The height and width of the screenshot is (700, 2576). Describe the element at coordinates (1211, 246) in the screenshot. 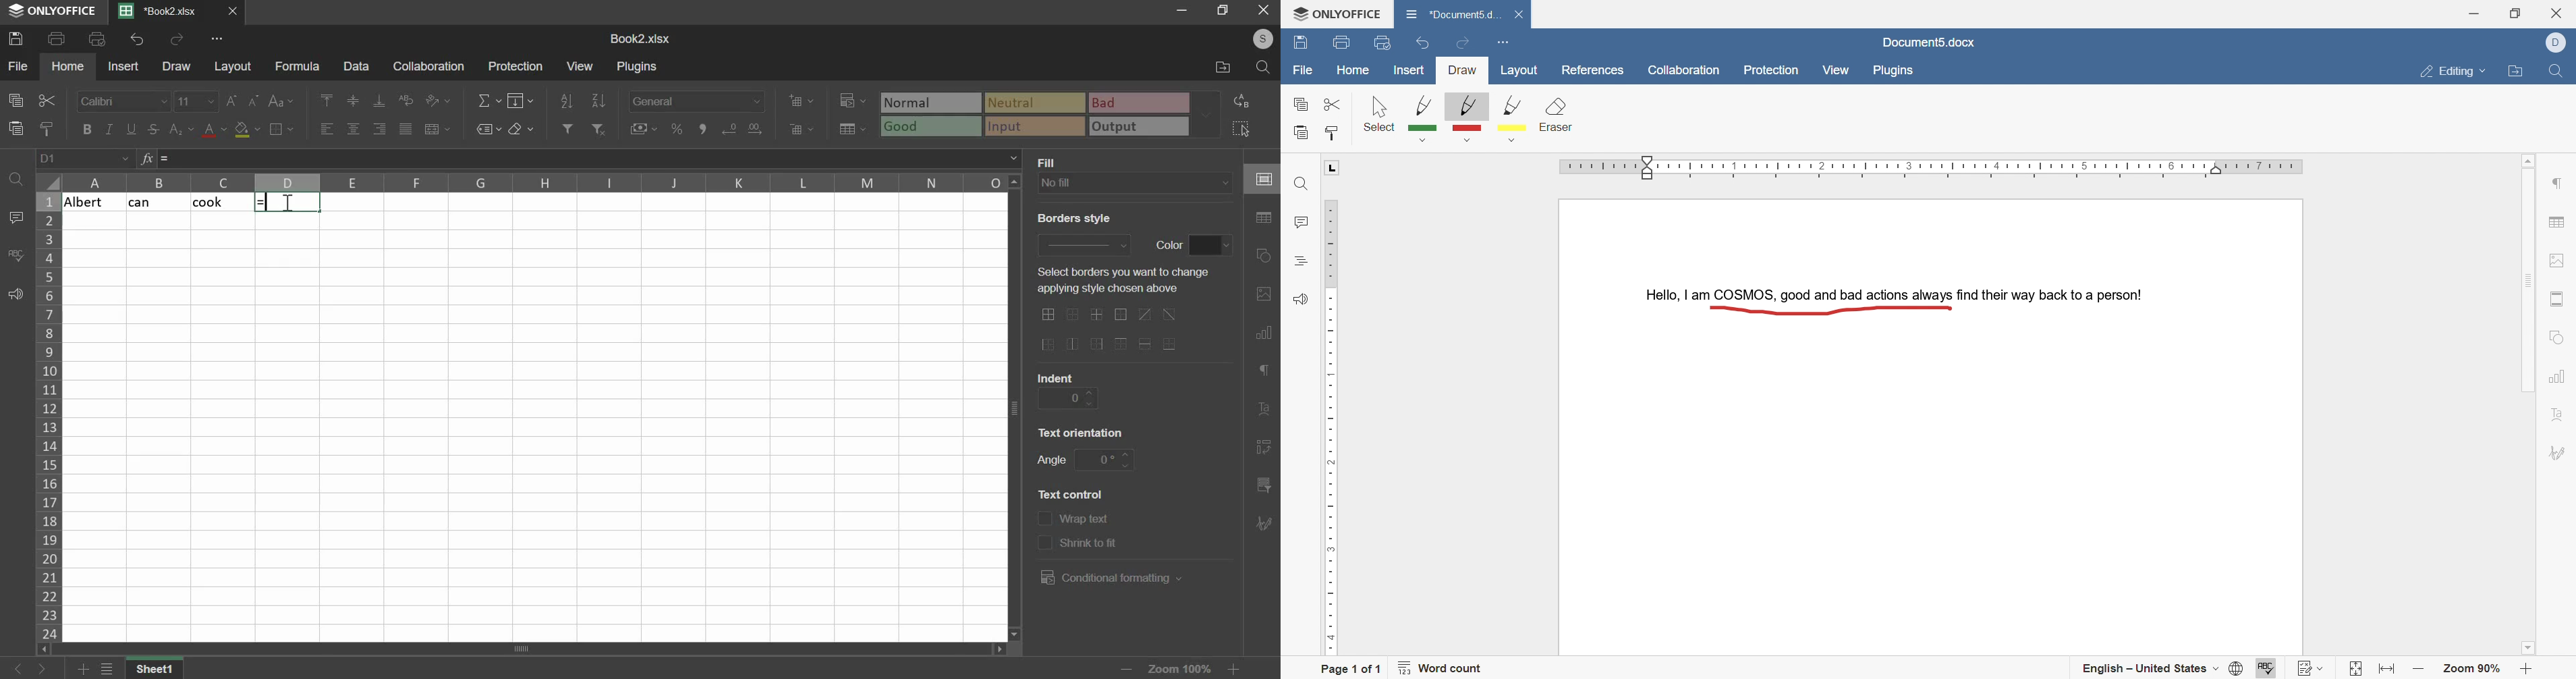

I see `border color` at that location.